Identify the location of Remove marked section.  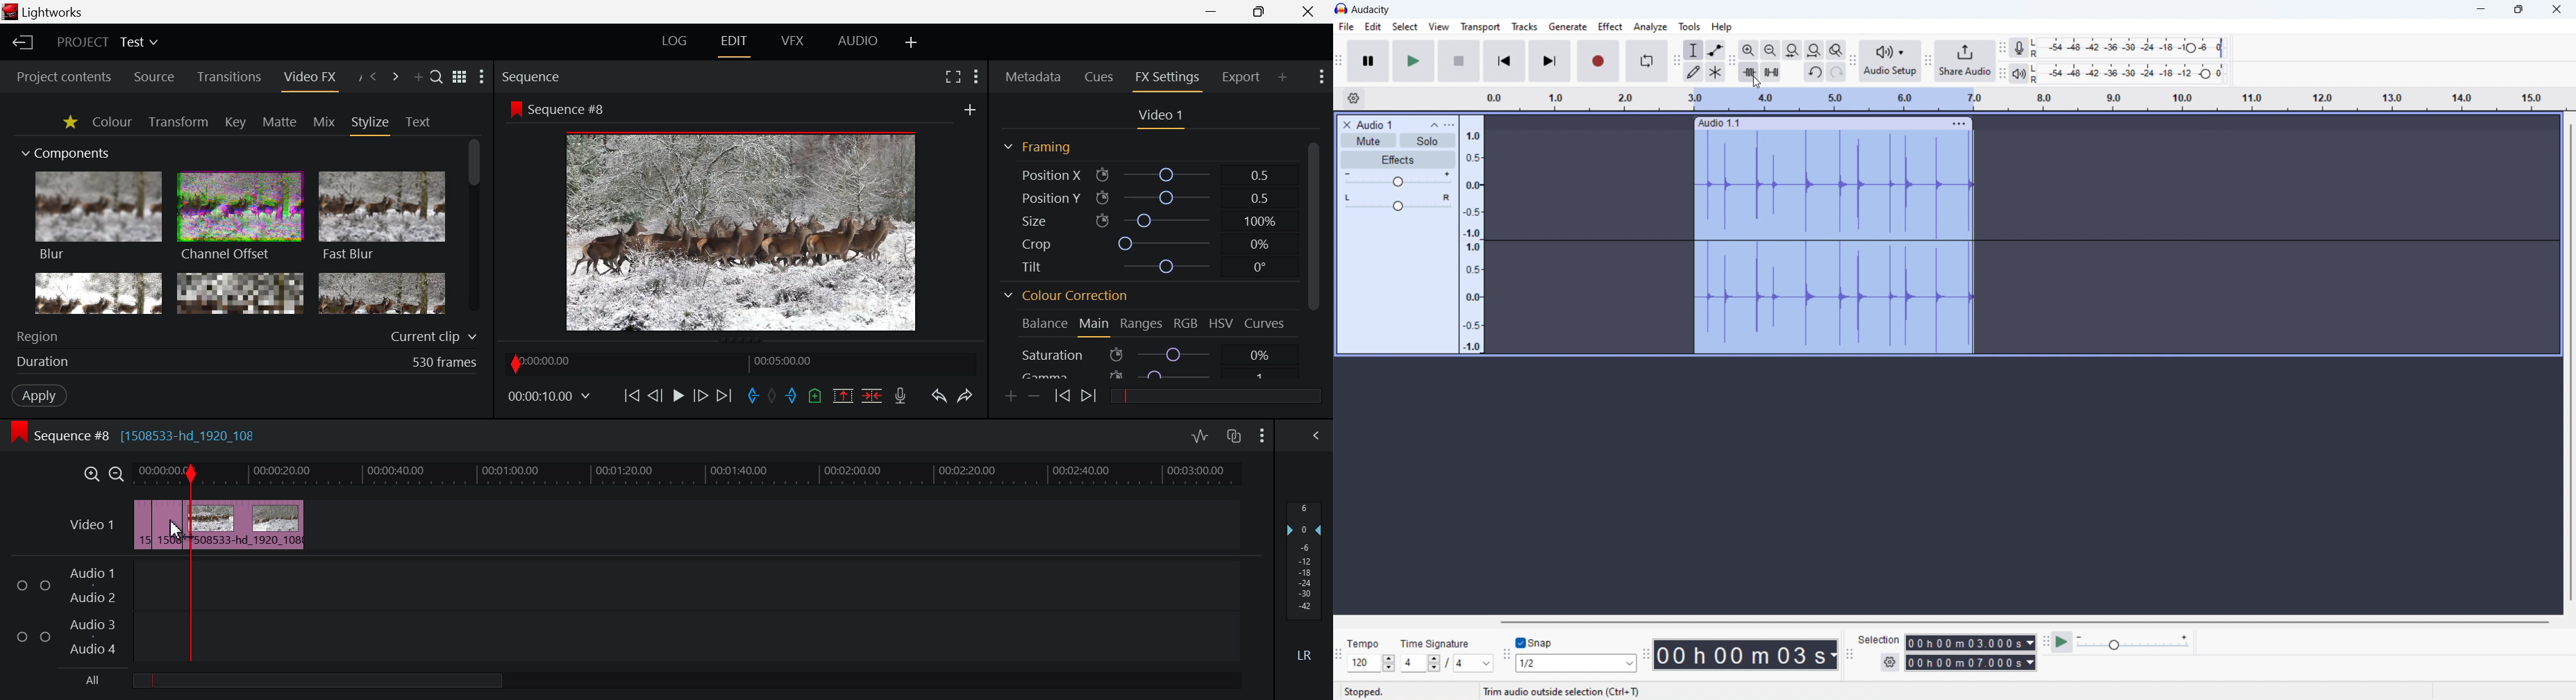
(845, 397).